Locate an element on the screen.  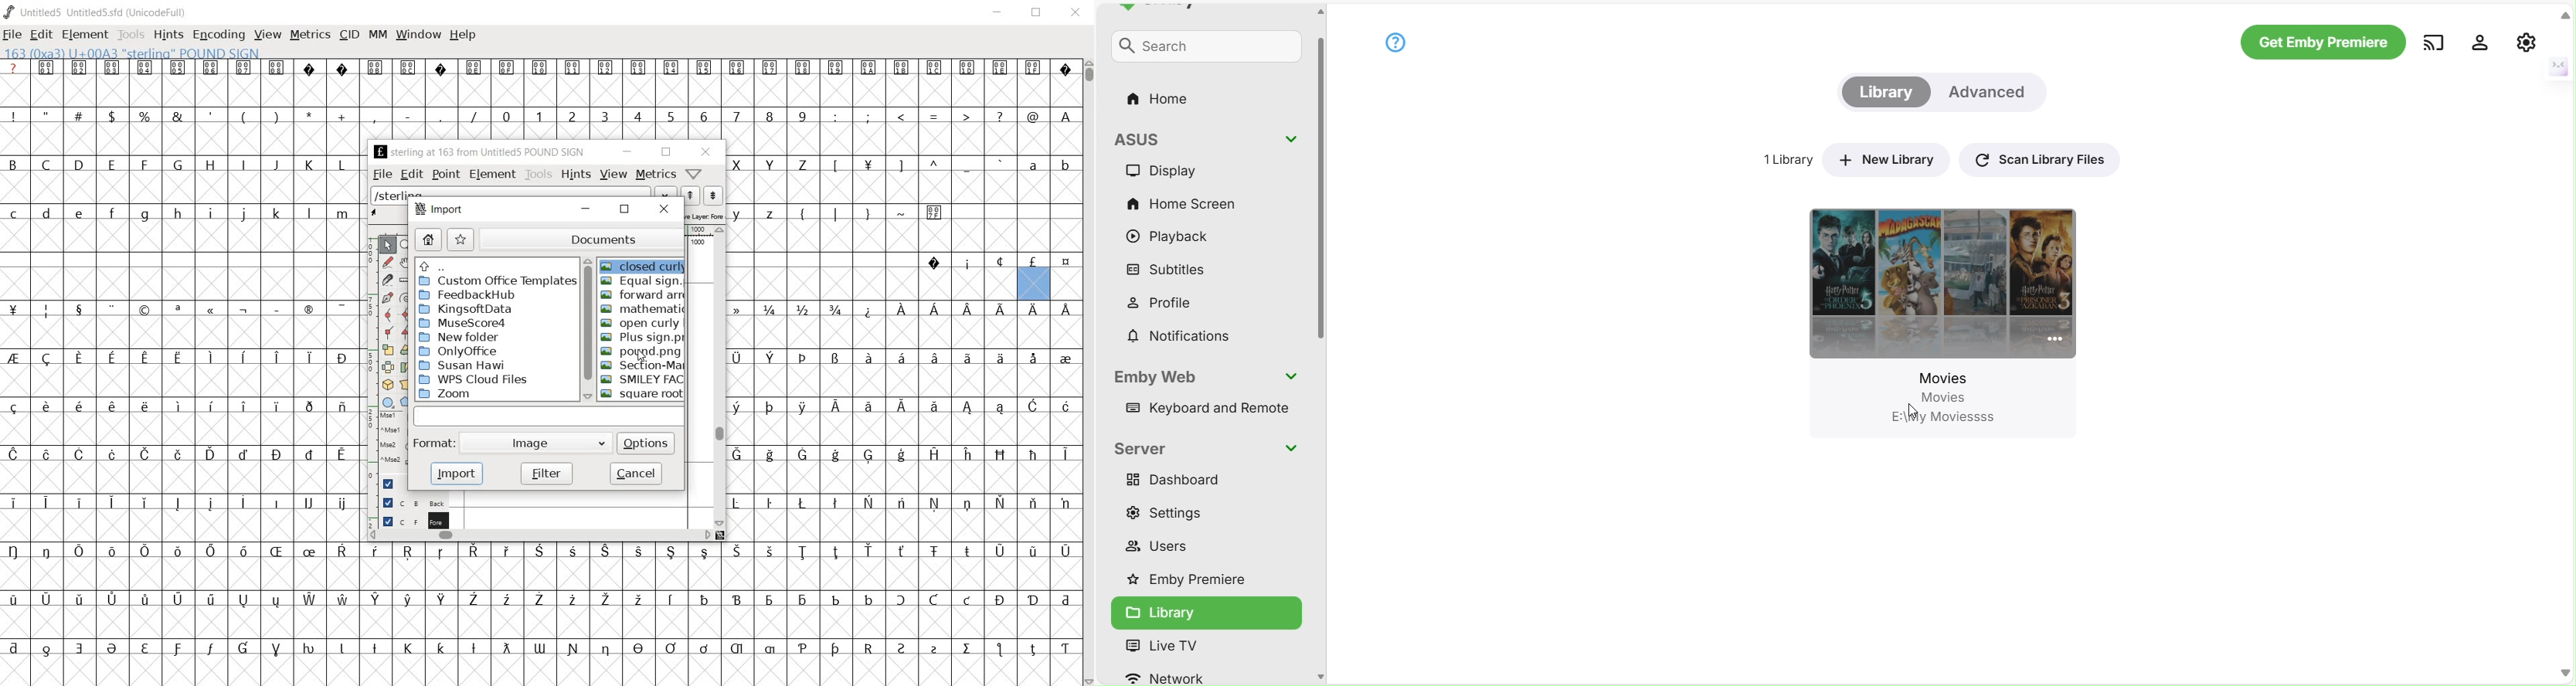
Symbol is located at coordinates (802, 407).